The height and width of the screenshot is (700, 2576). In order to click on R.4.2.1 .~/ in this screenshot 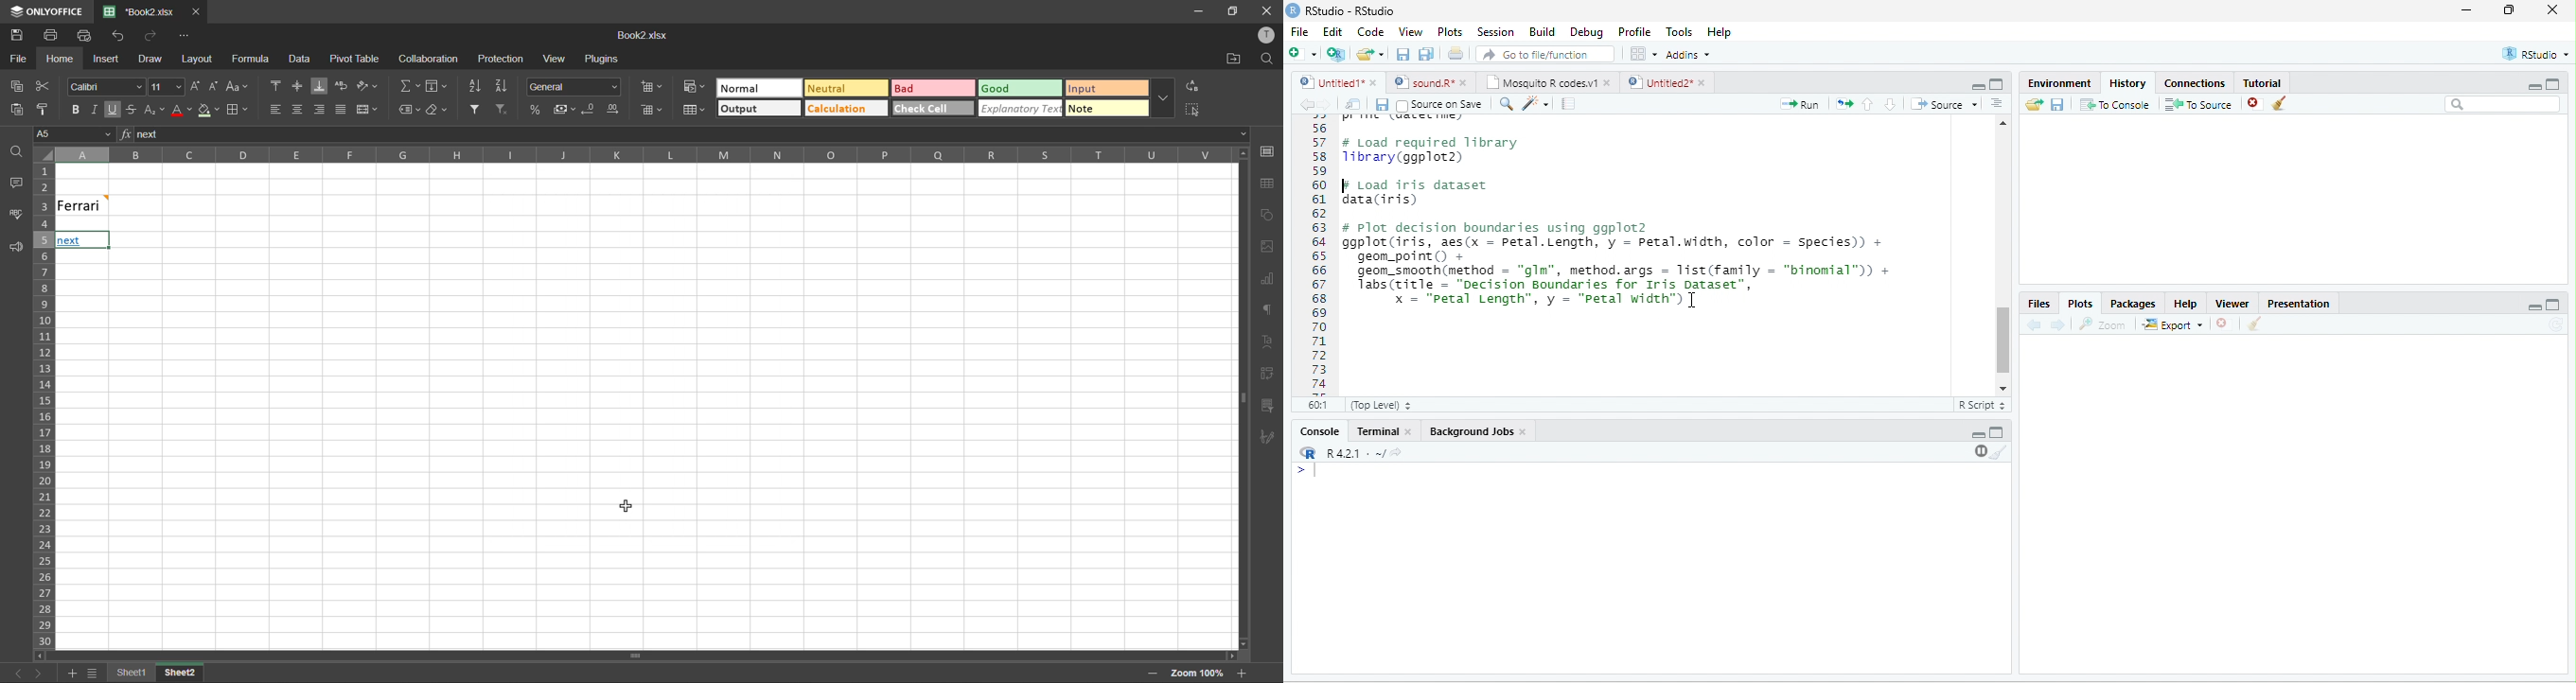, I will do `click(1350, 454)`.